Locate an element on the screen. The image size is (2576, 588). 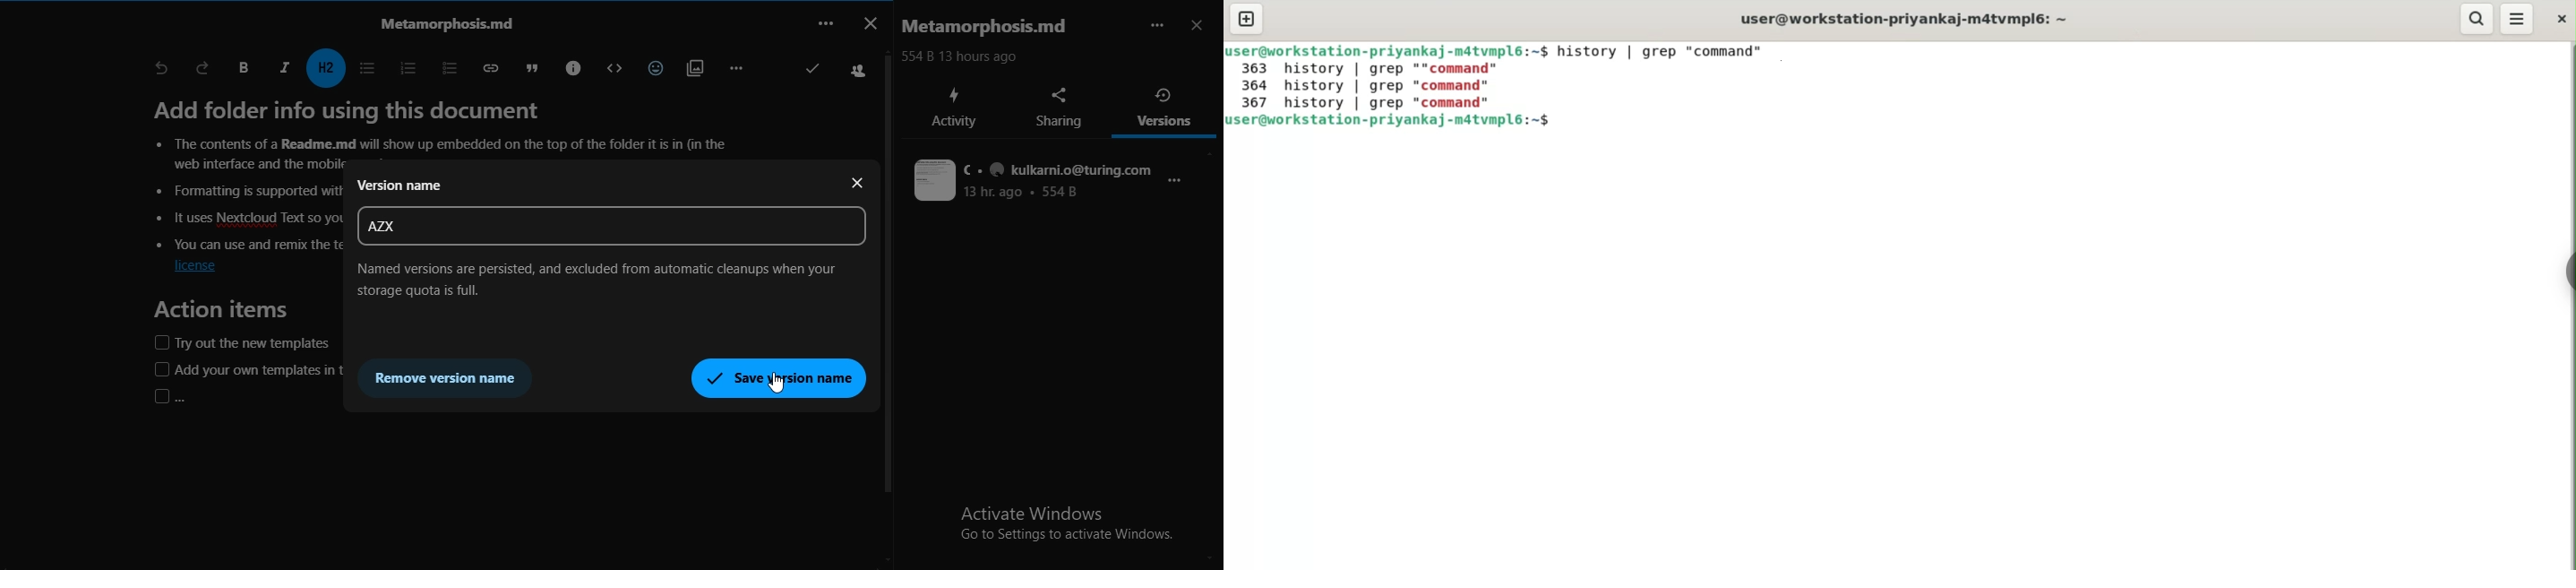
blockquote is located at coordinates (528, 66).